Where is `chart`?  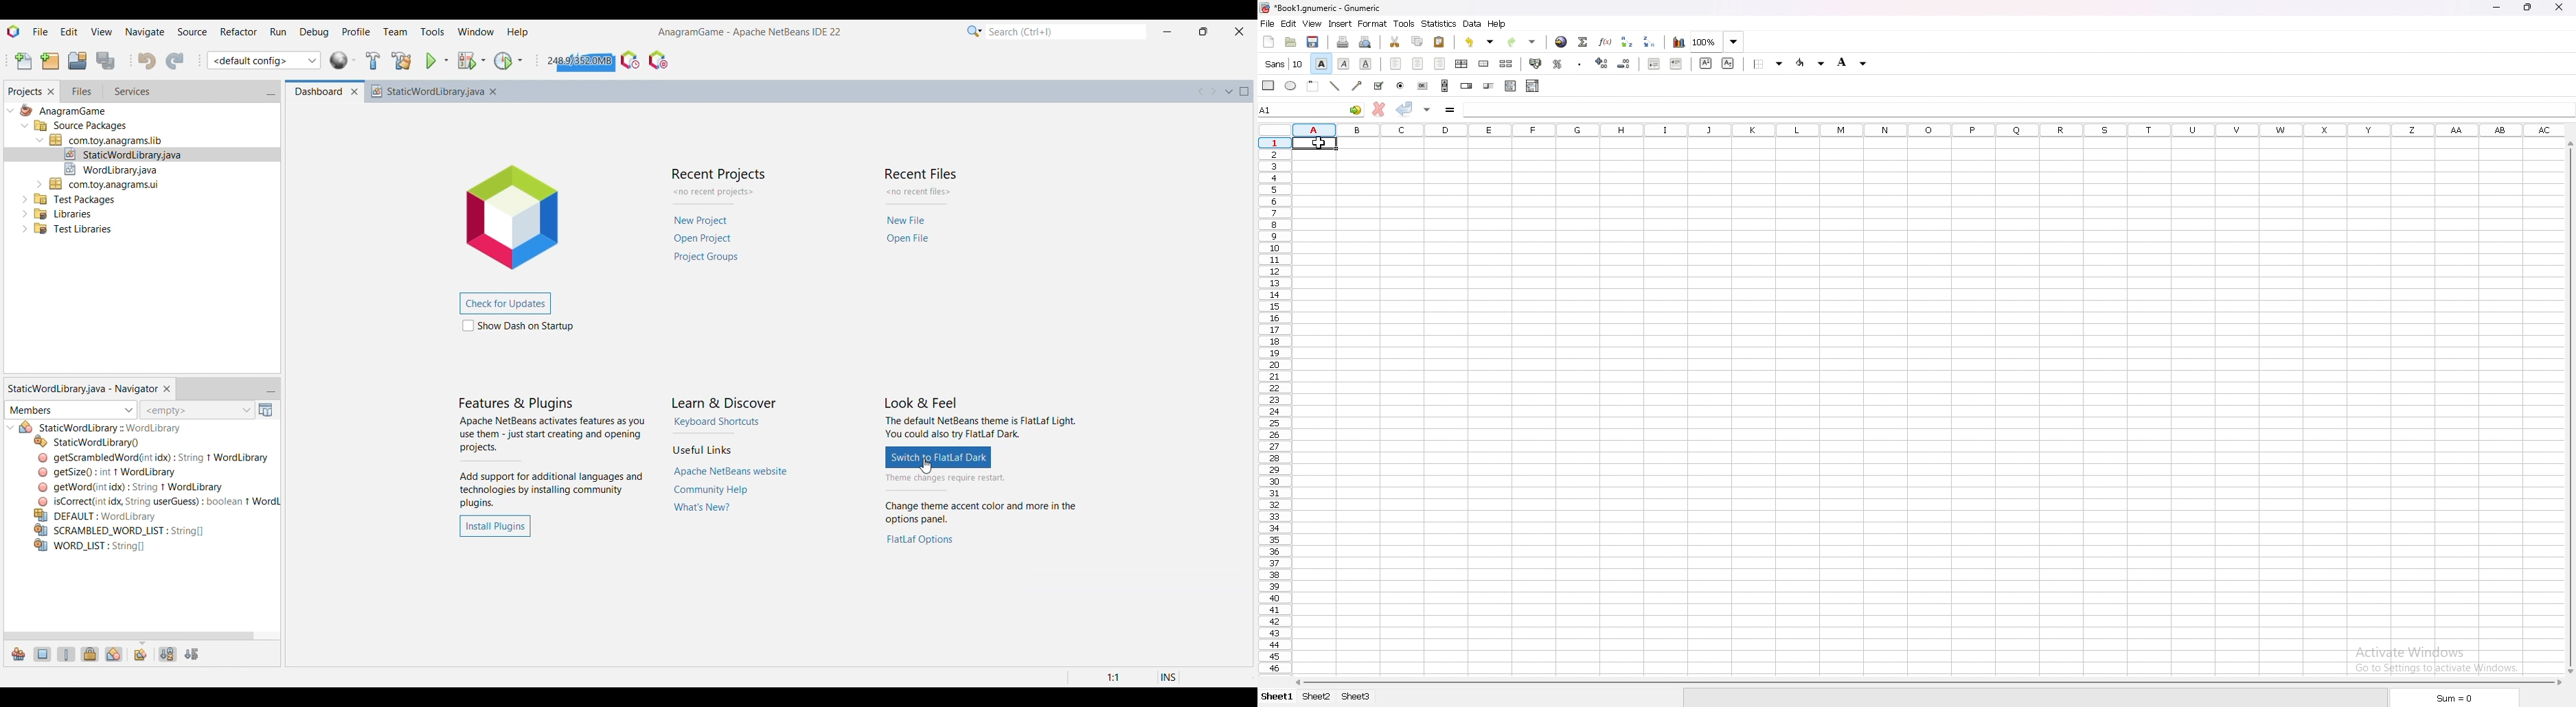
chart is located at coordinates (1679, 43).